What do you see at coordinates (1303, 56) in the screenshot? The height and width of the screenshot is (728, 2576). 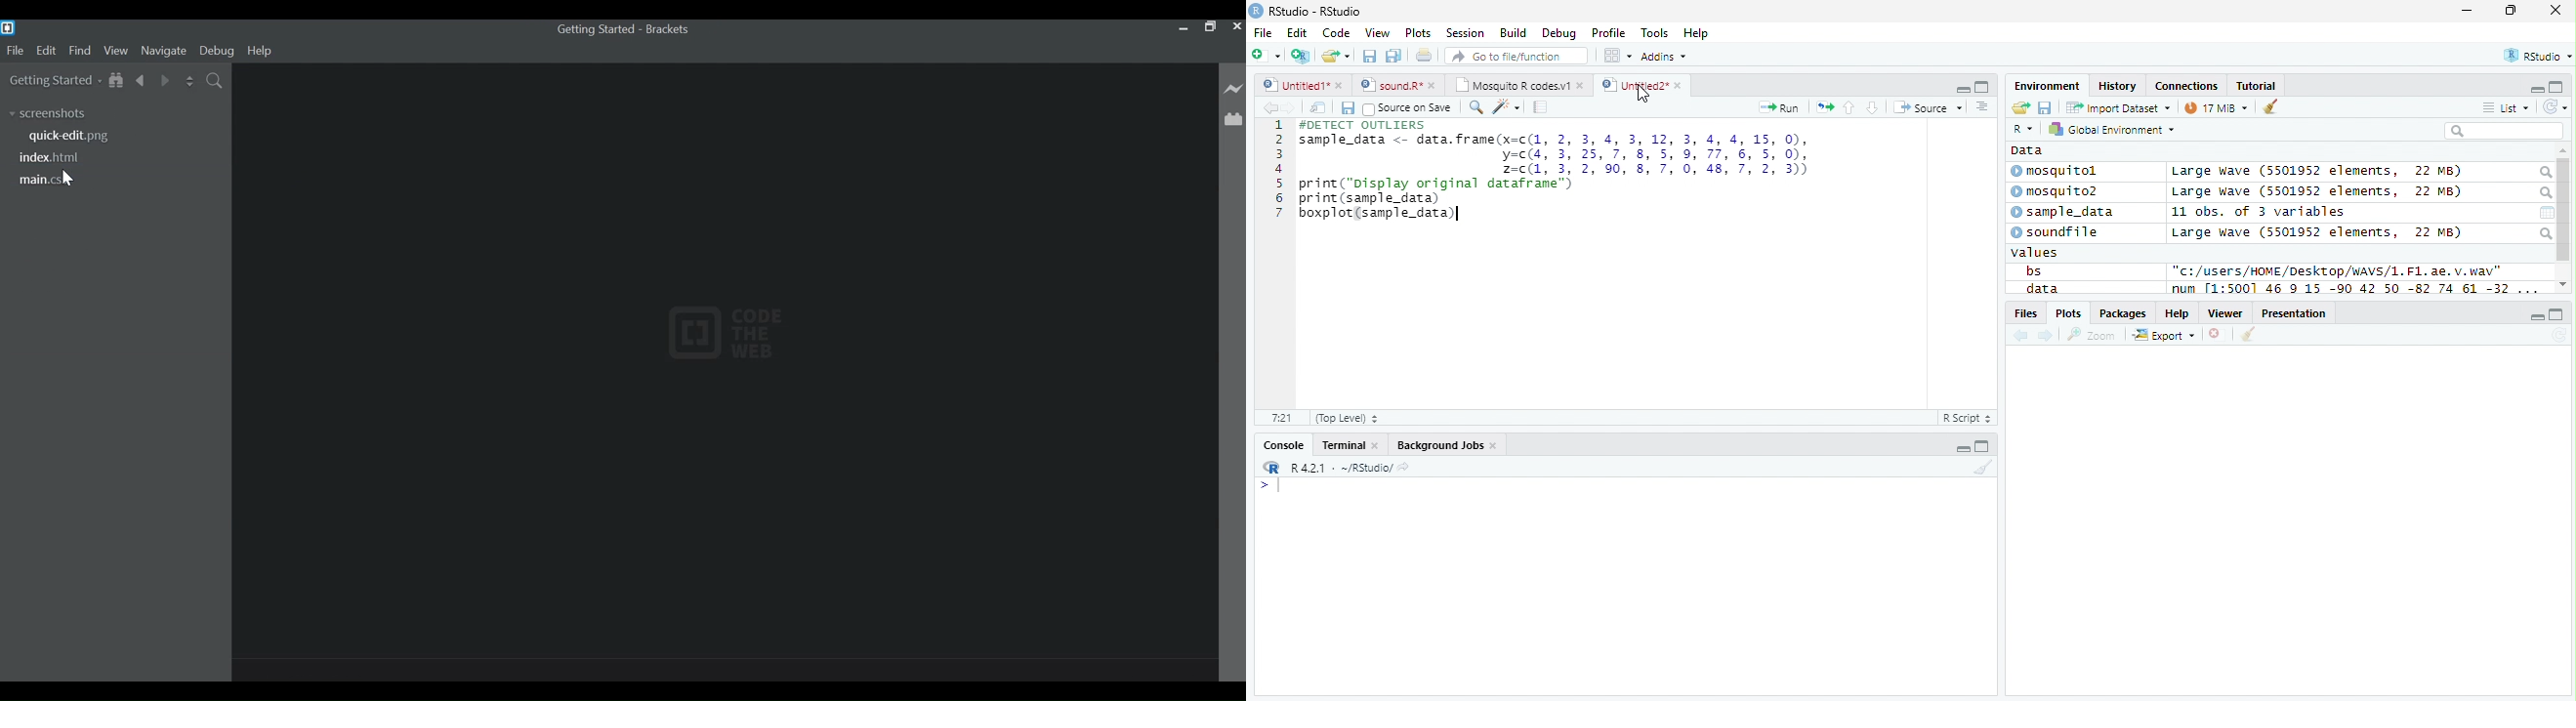 I see `Create a project` at bounding box center [1303, 56].